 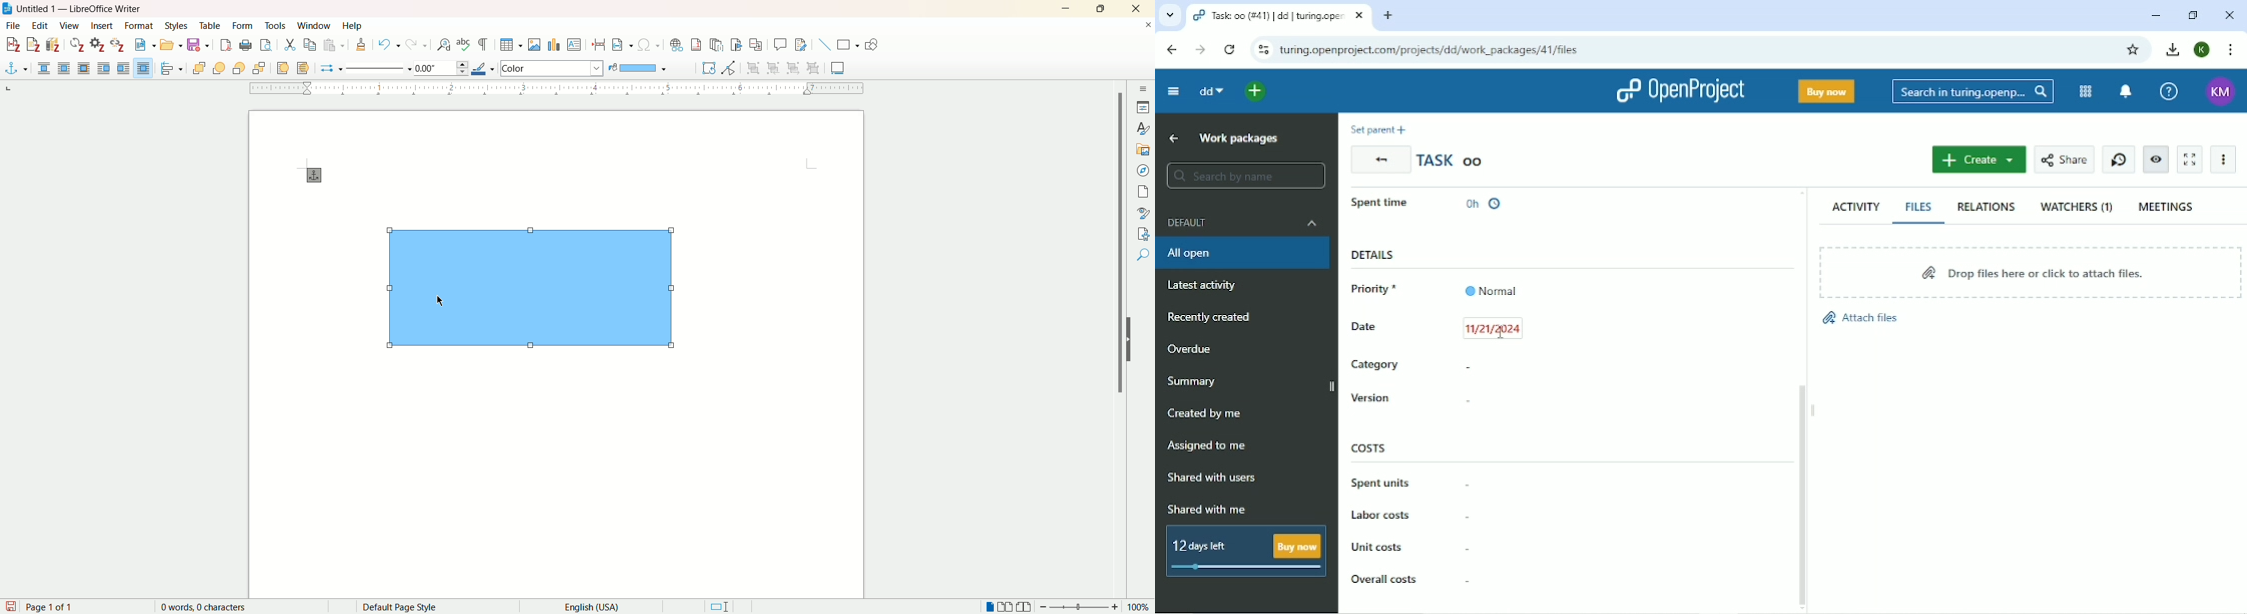 I want to click on Text cursor, so click(x=1501, y=333).